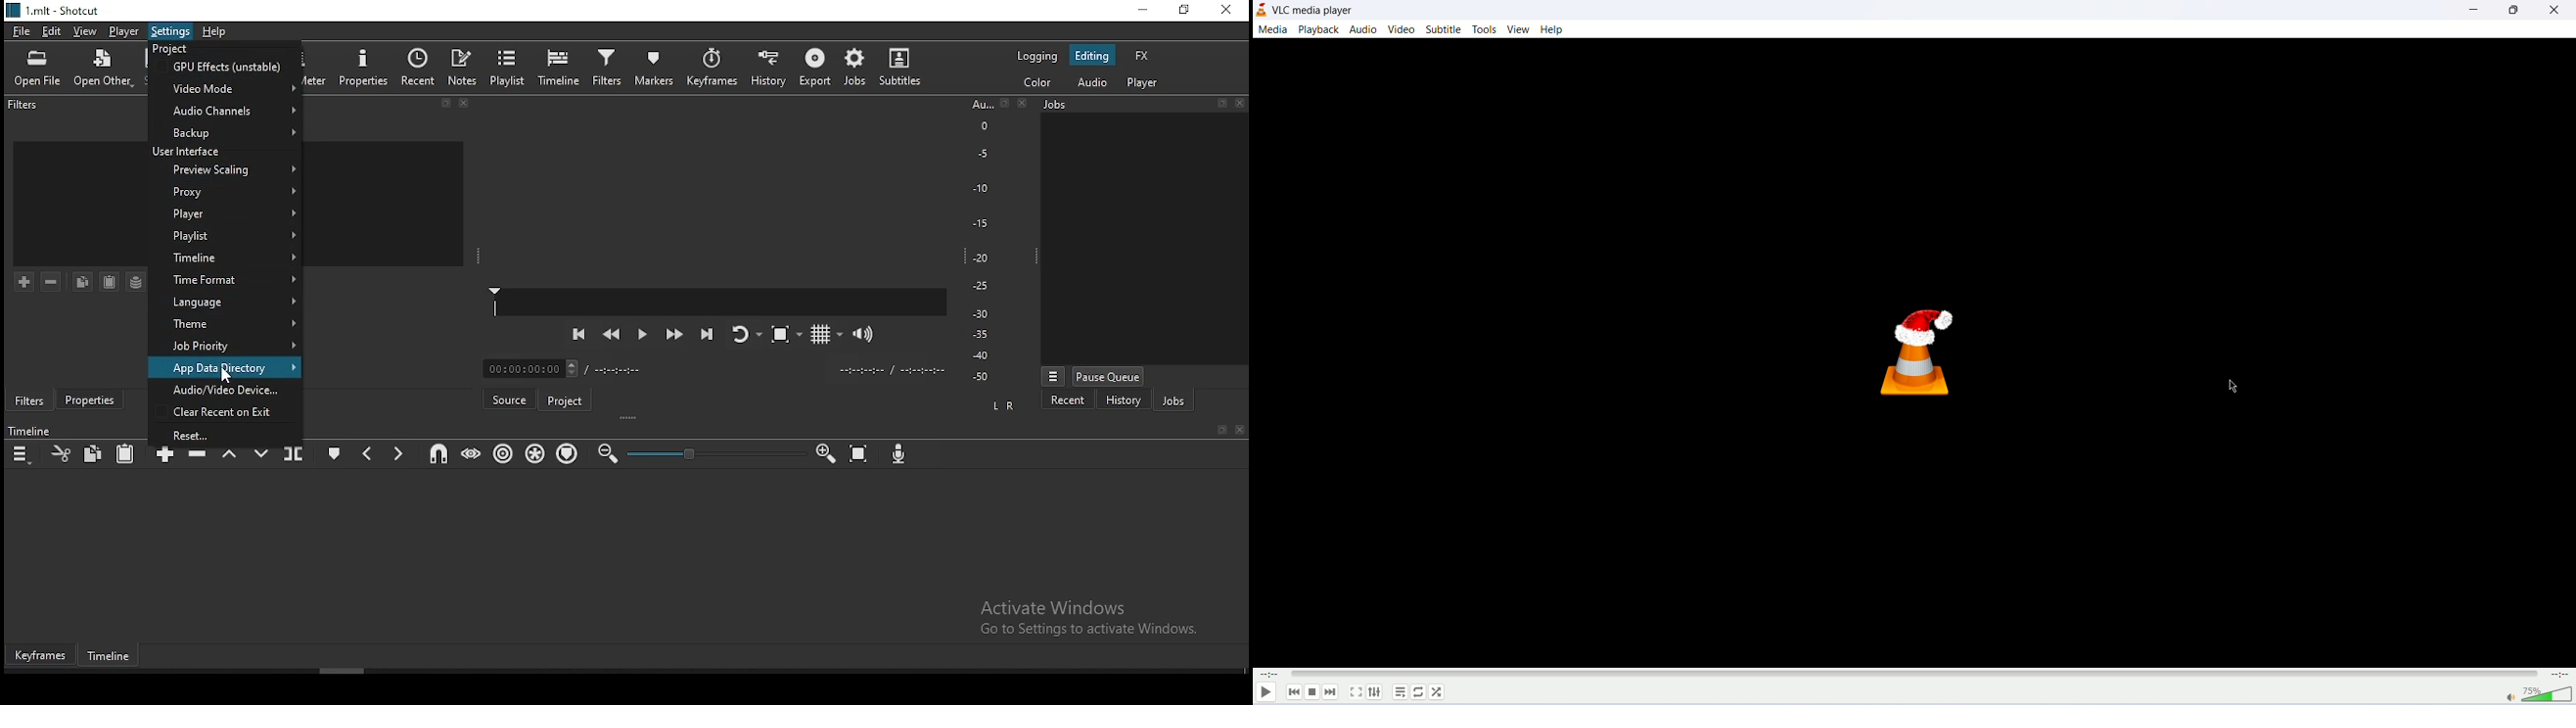 This screenshot has width=2576, height=728. I want to click on overwrite, so click(259, 451).